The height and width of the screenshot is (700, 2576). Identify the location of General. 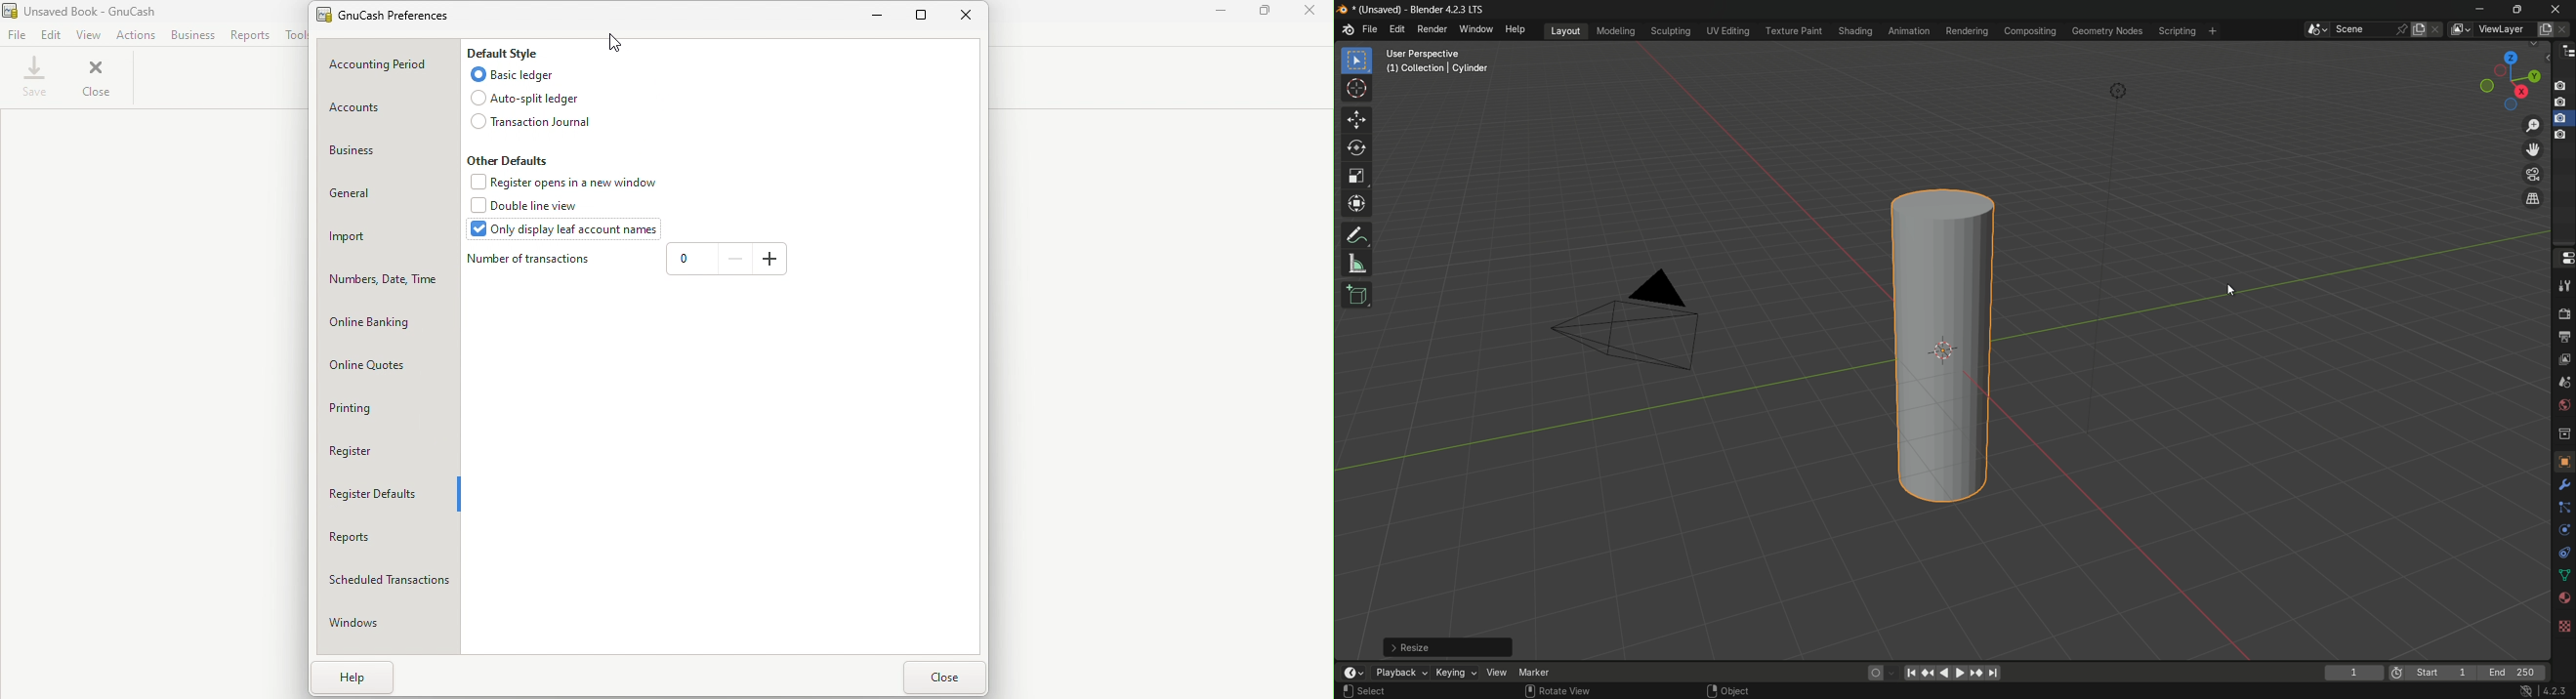
(389, 197).